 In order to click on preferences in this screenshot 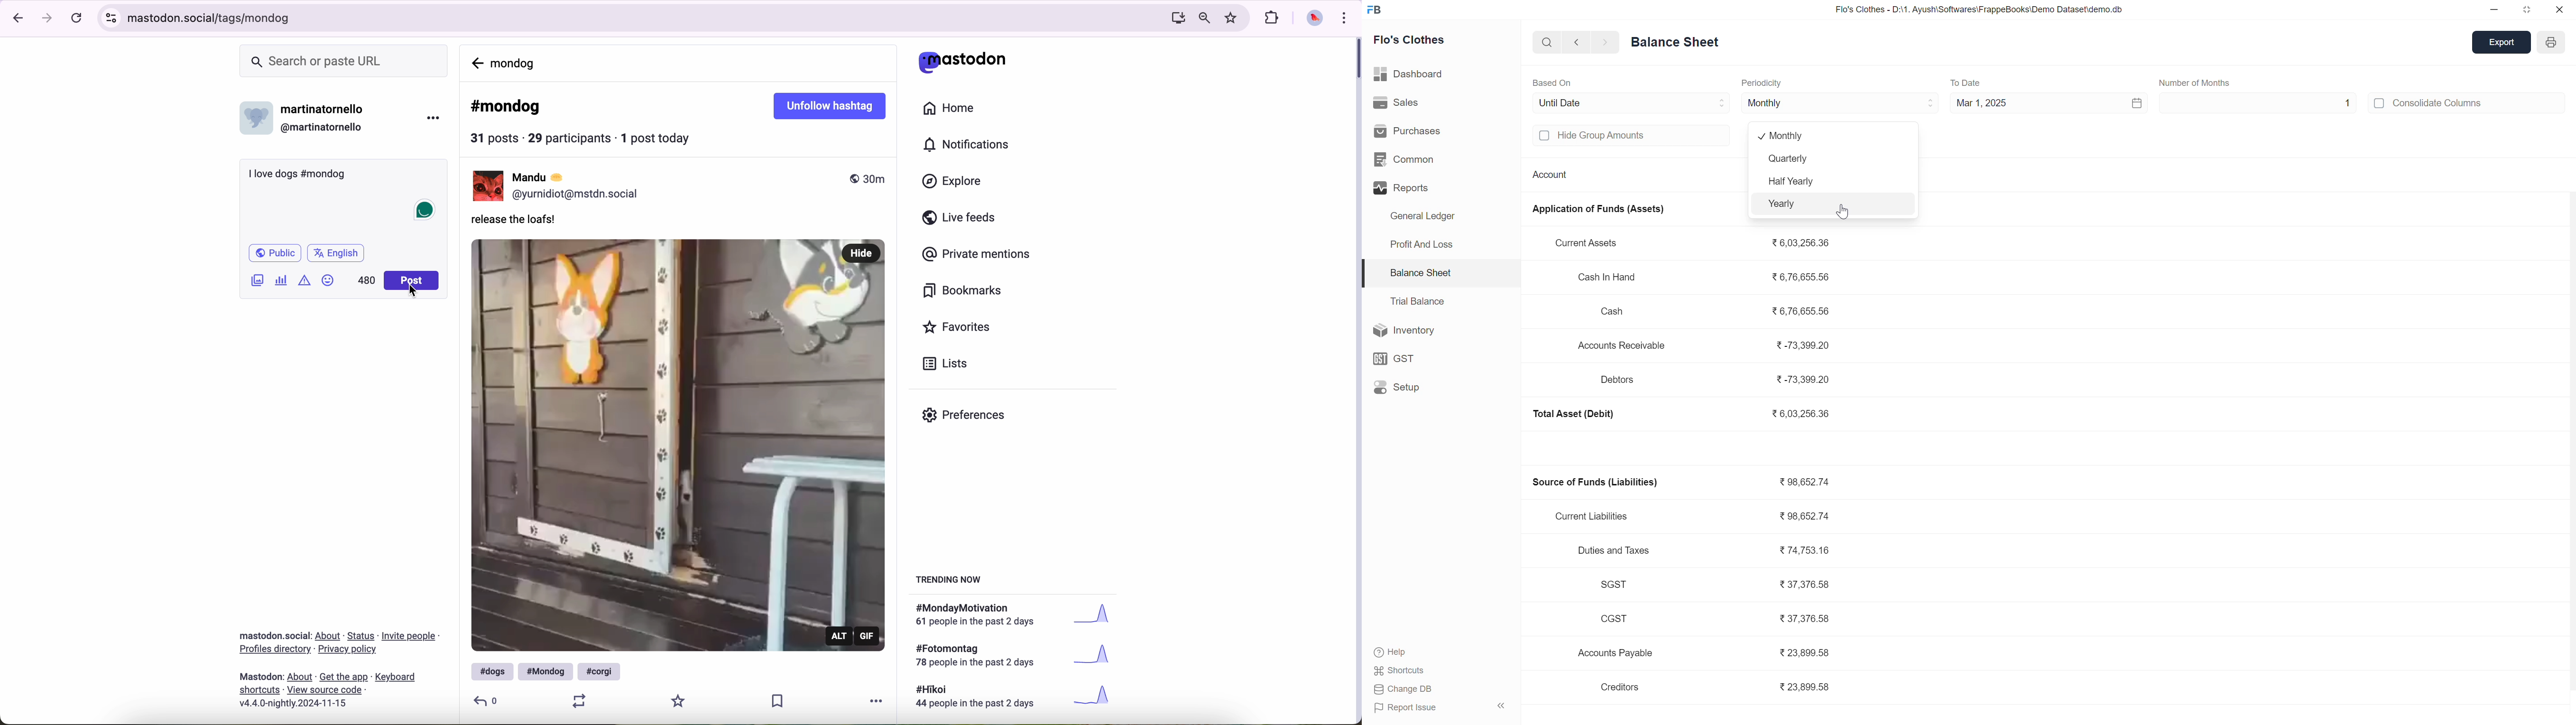, I will do `click(965, 416)`.